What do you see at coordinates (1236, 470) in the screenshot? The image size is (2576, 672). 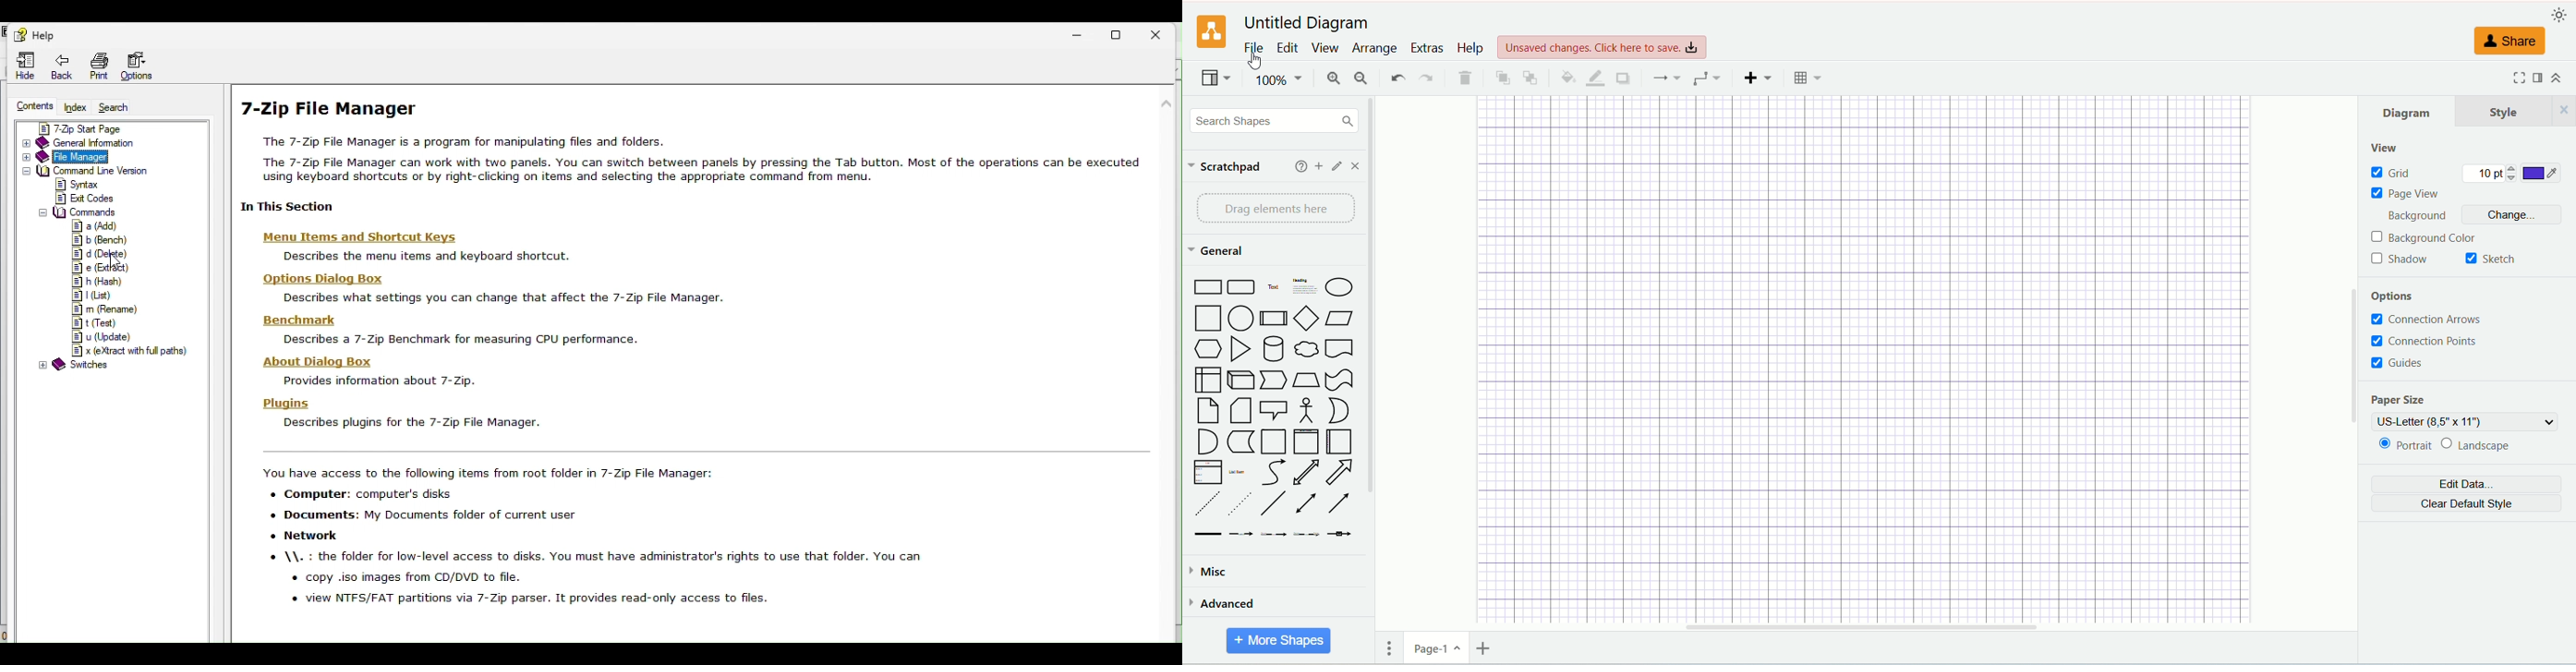 I see `List Item` at bounding box center [1236, 470].